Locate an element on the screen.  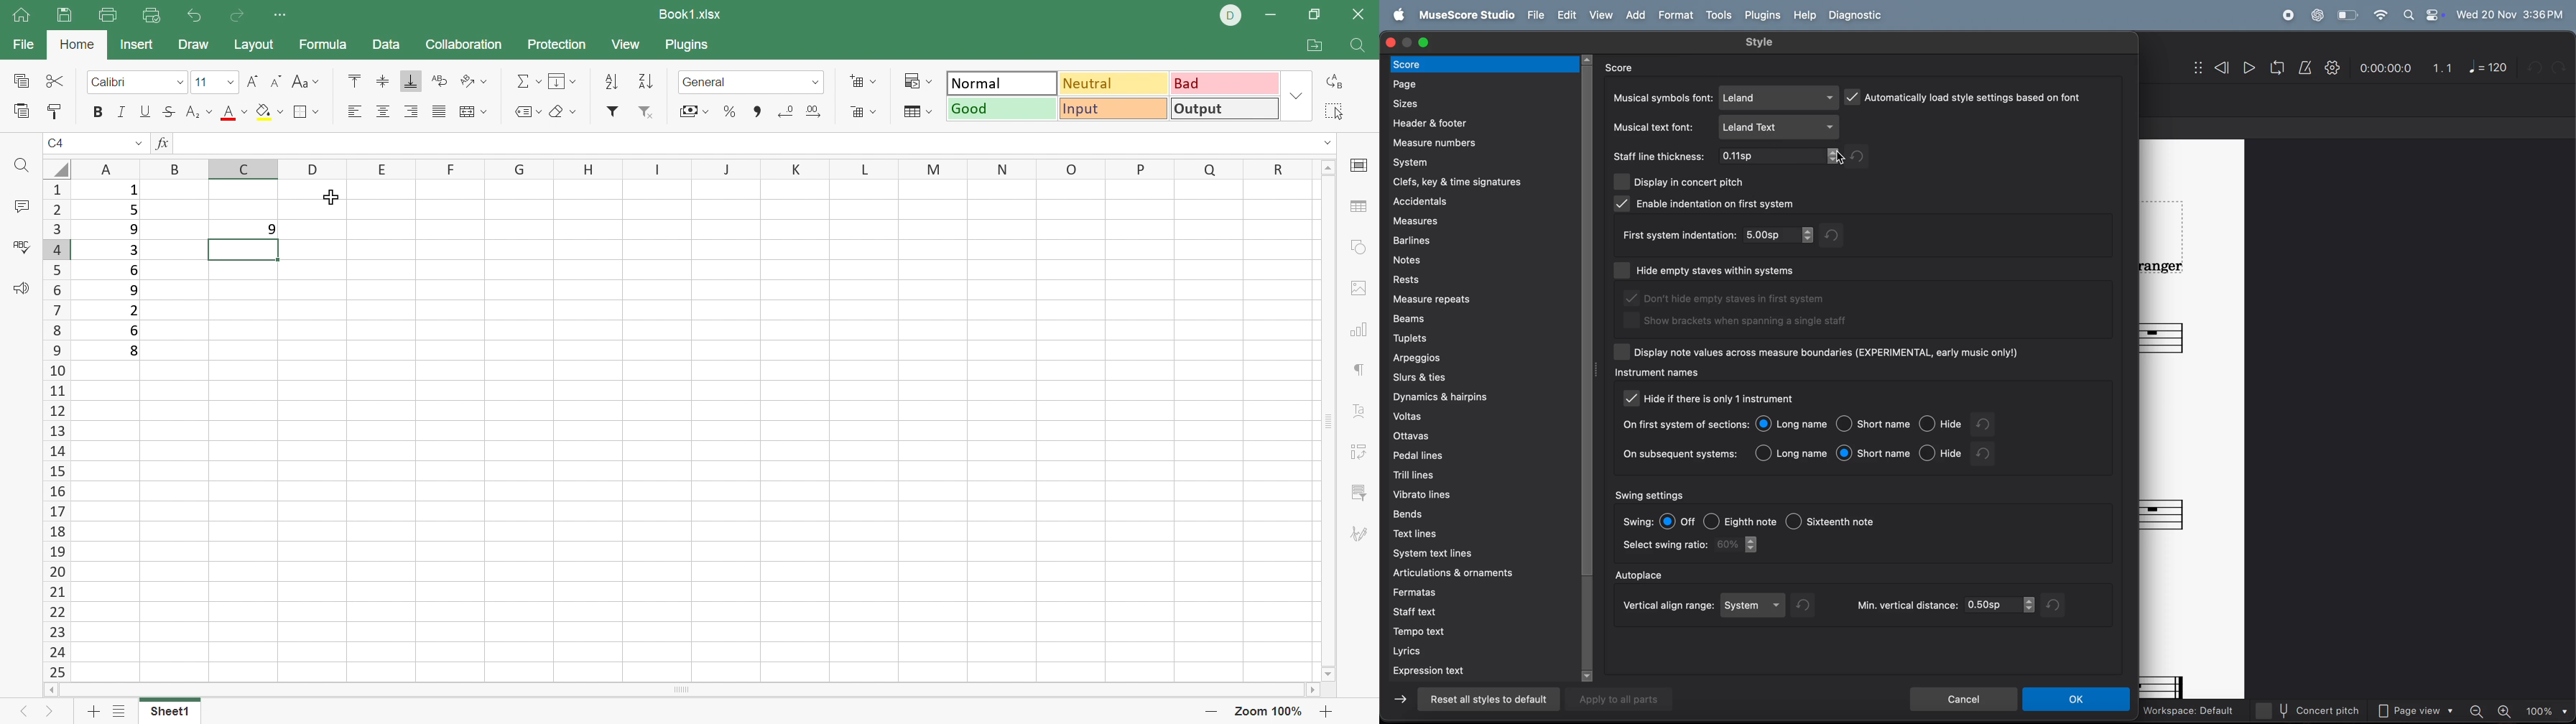
fermates is located at coordinates (1479, 591).